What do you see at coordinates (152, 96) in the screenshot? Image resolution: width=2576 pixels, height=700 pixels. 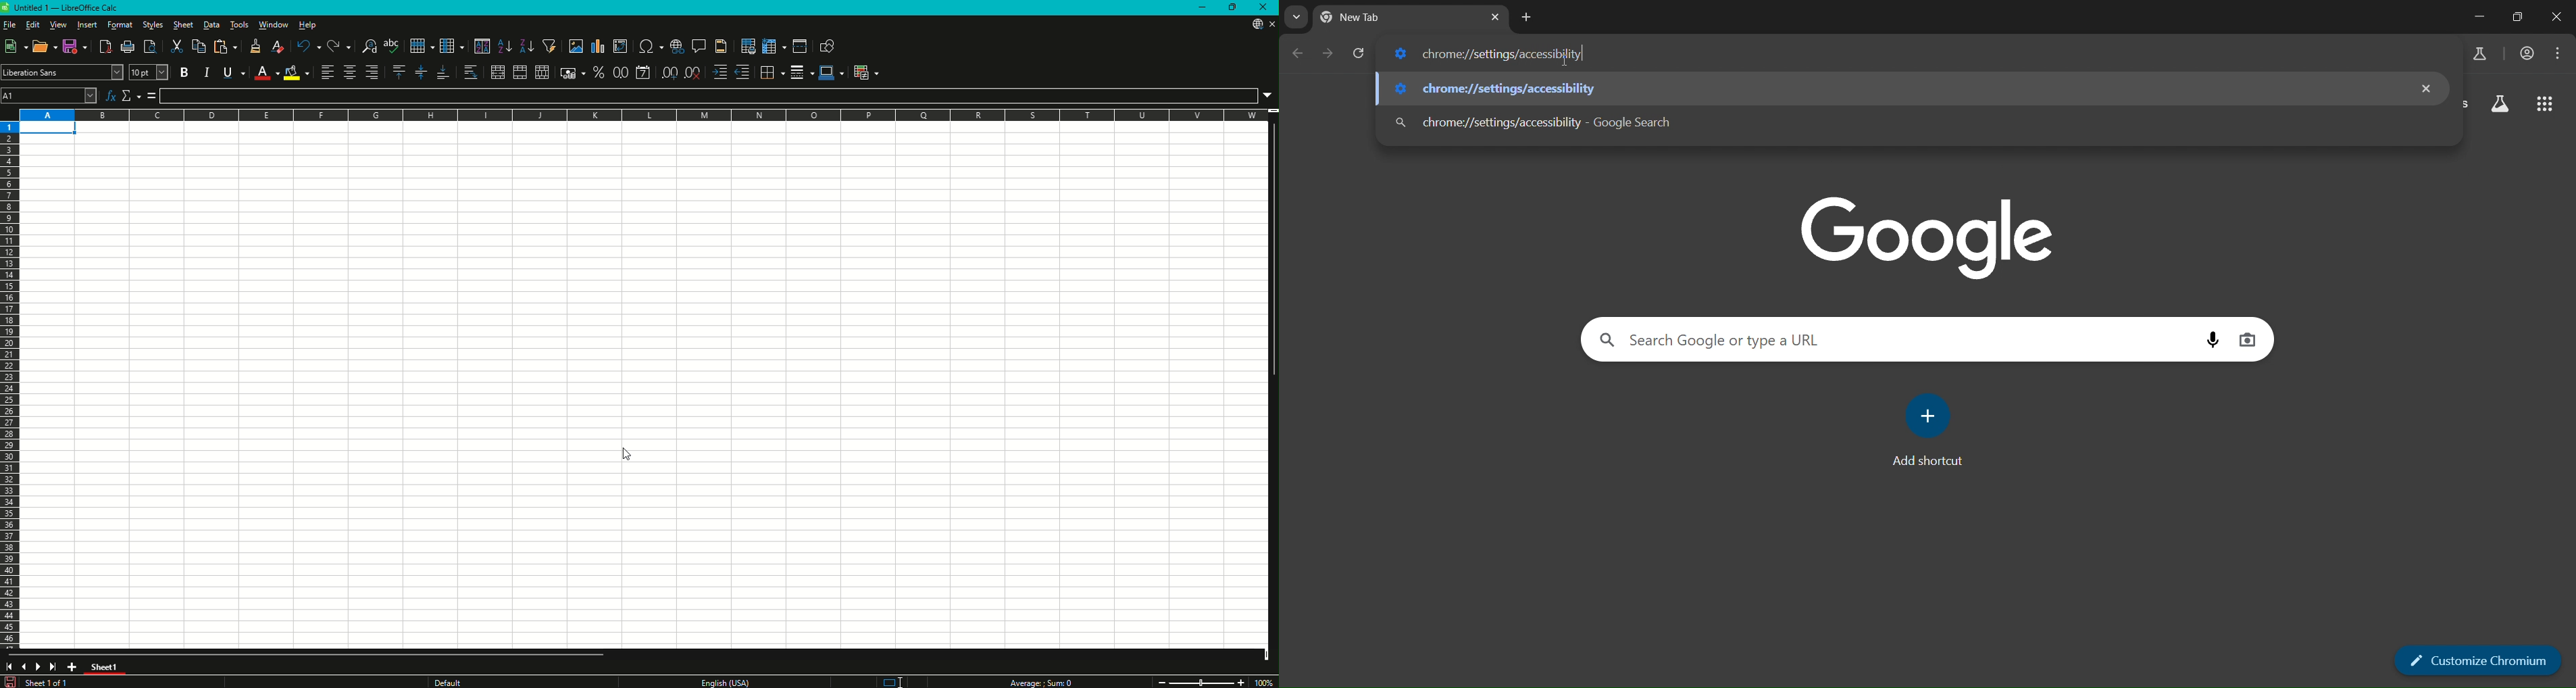 I see `Formula` at bounding box center [152, 96].